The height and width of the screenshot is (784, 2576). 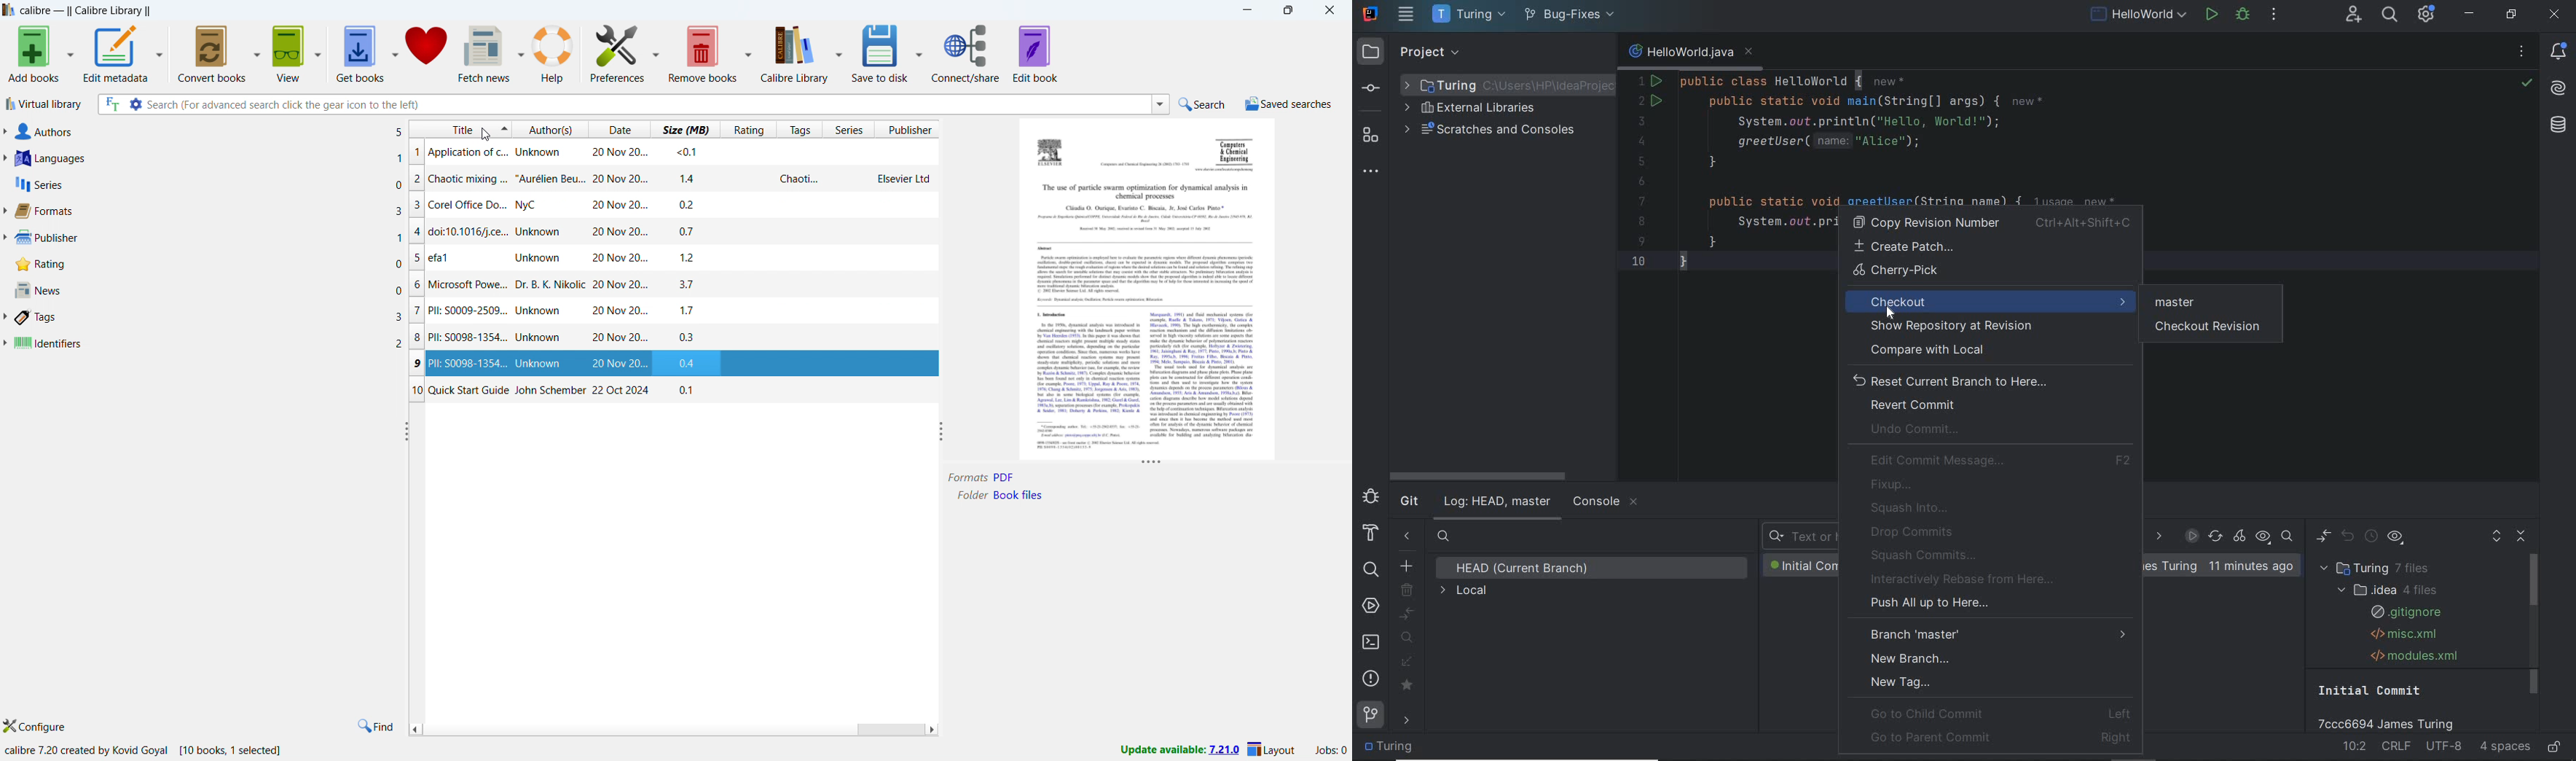 I want to click on 4, so click(x=417, y=230).